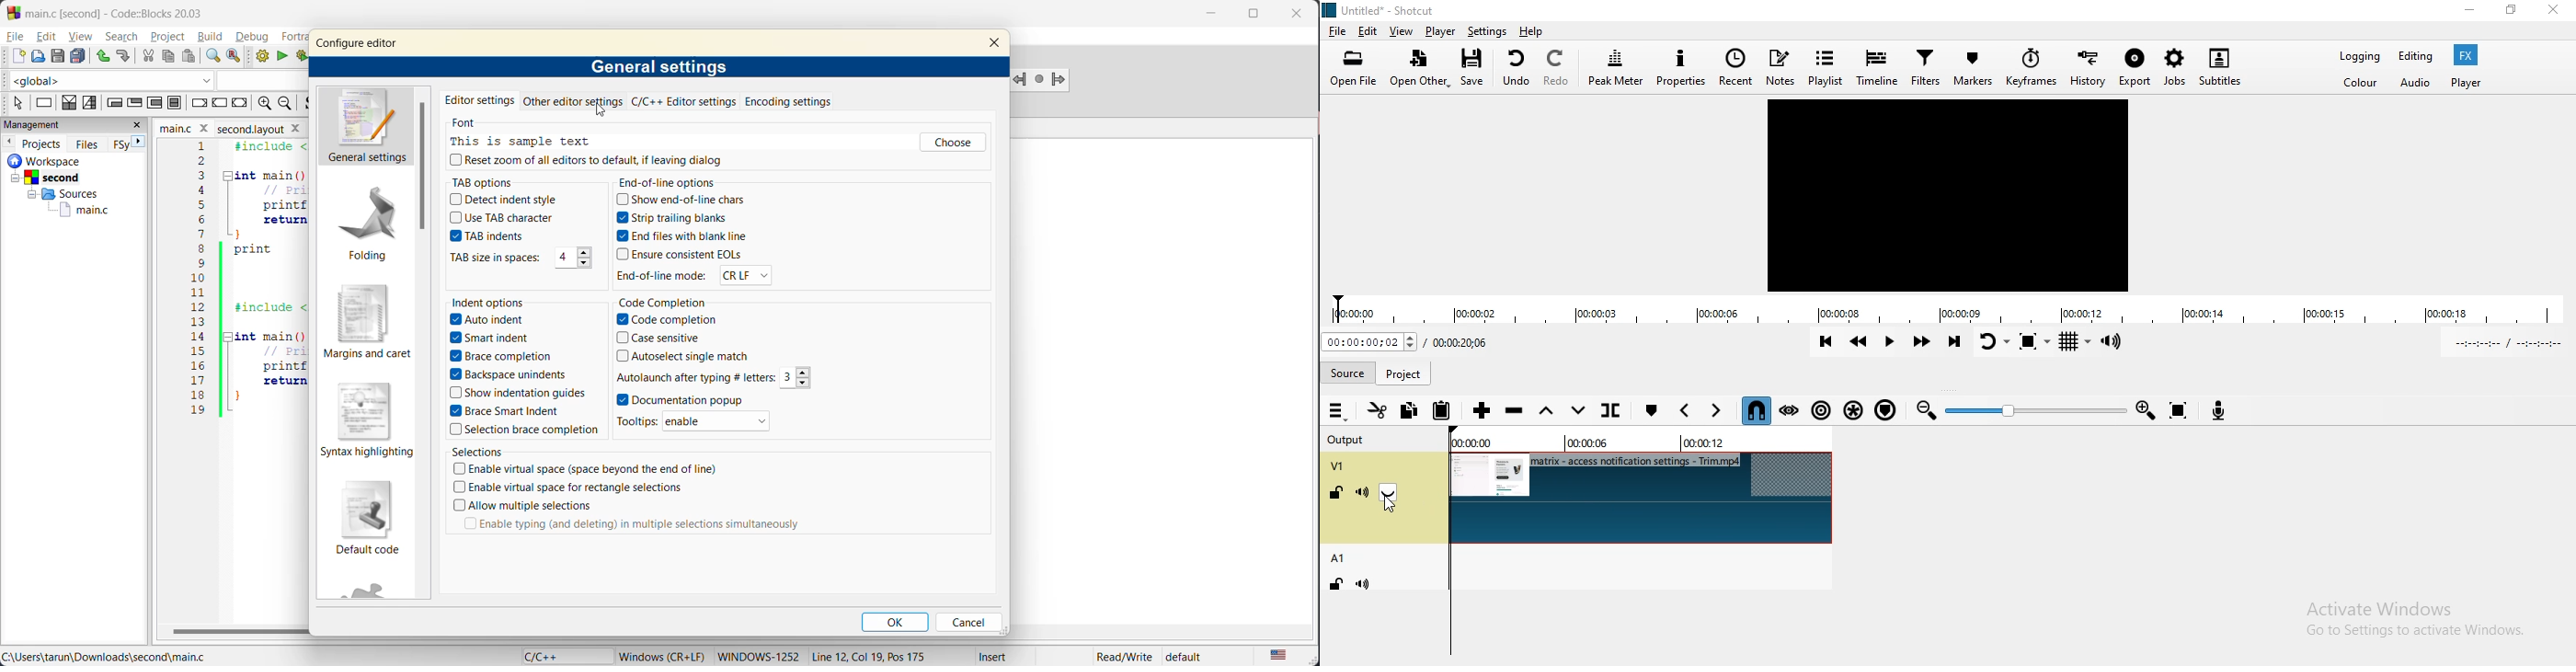 This screenshot has width=2576, height=672. I want to click on Ripple, so click(1820, 414).